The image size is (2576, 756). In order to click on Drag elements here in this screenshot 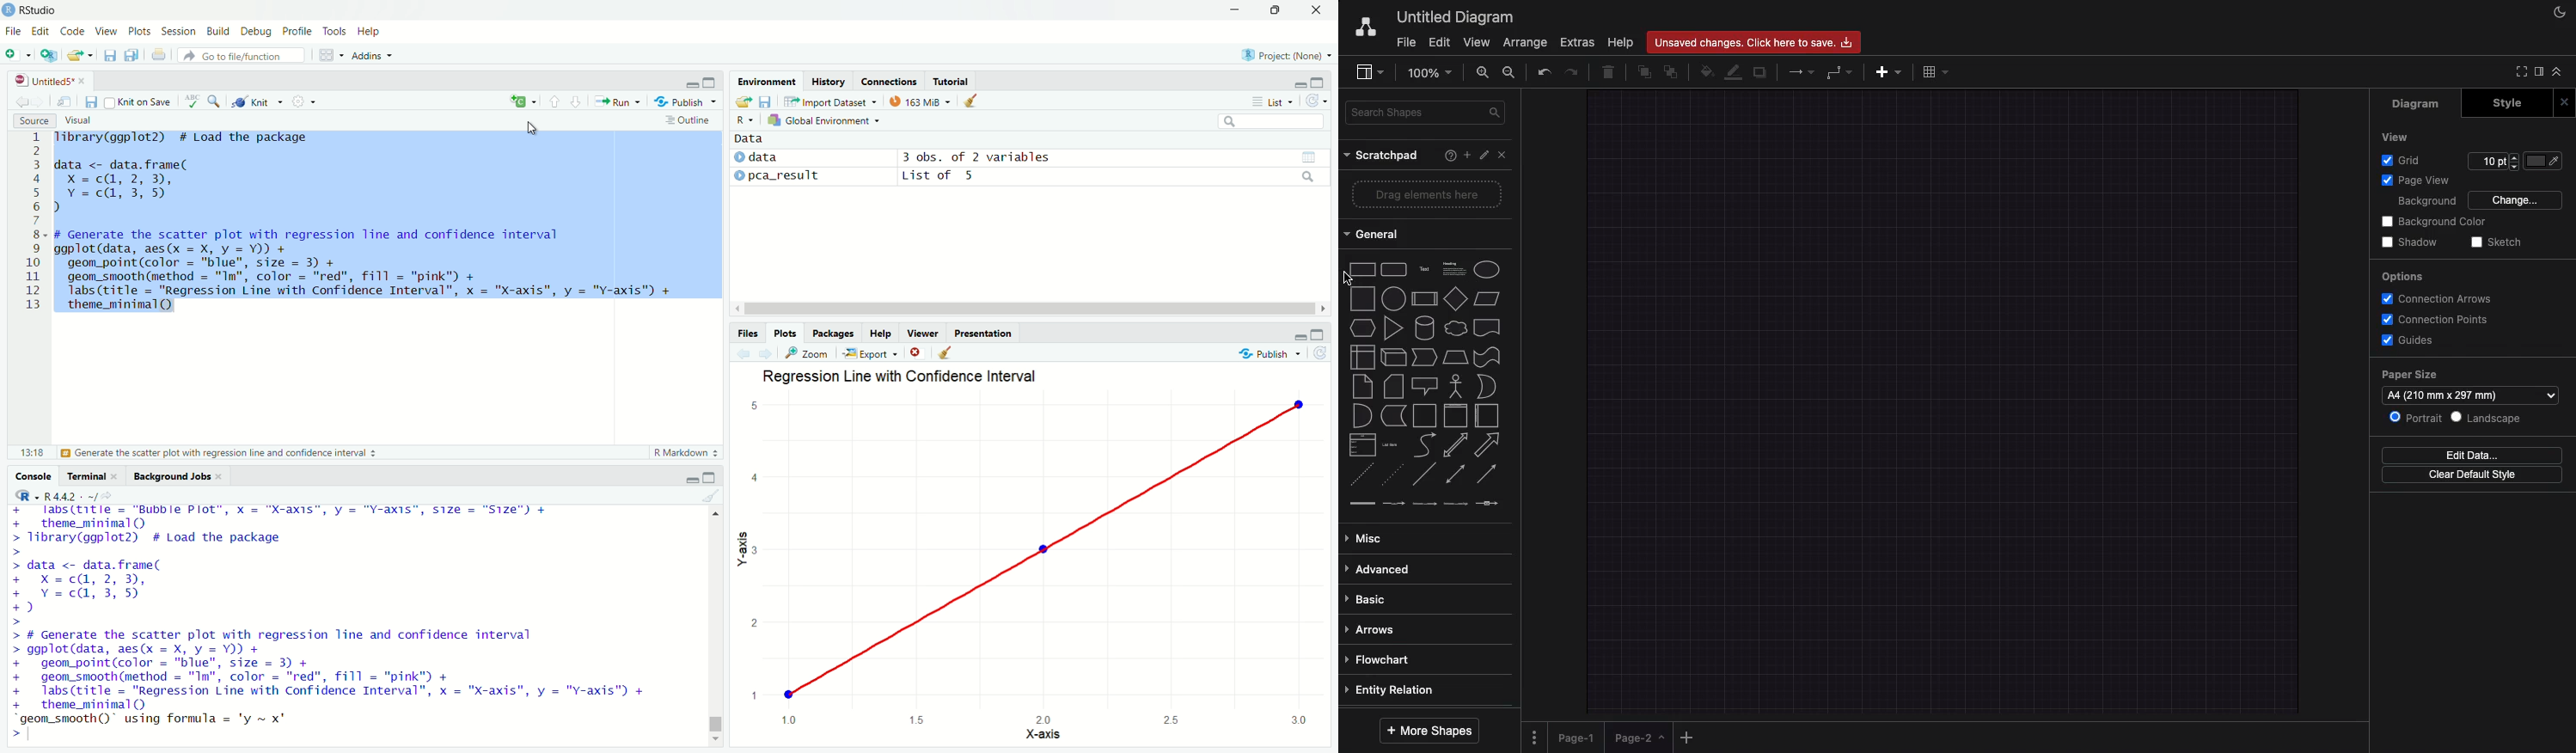, I will do `click(1429, 195)`.